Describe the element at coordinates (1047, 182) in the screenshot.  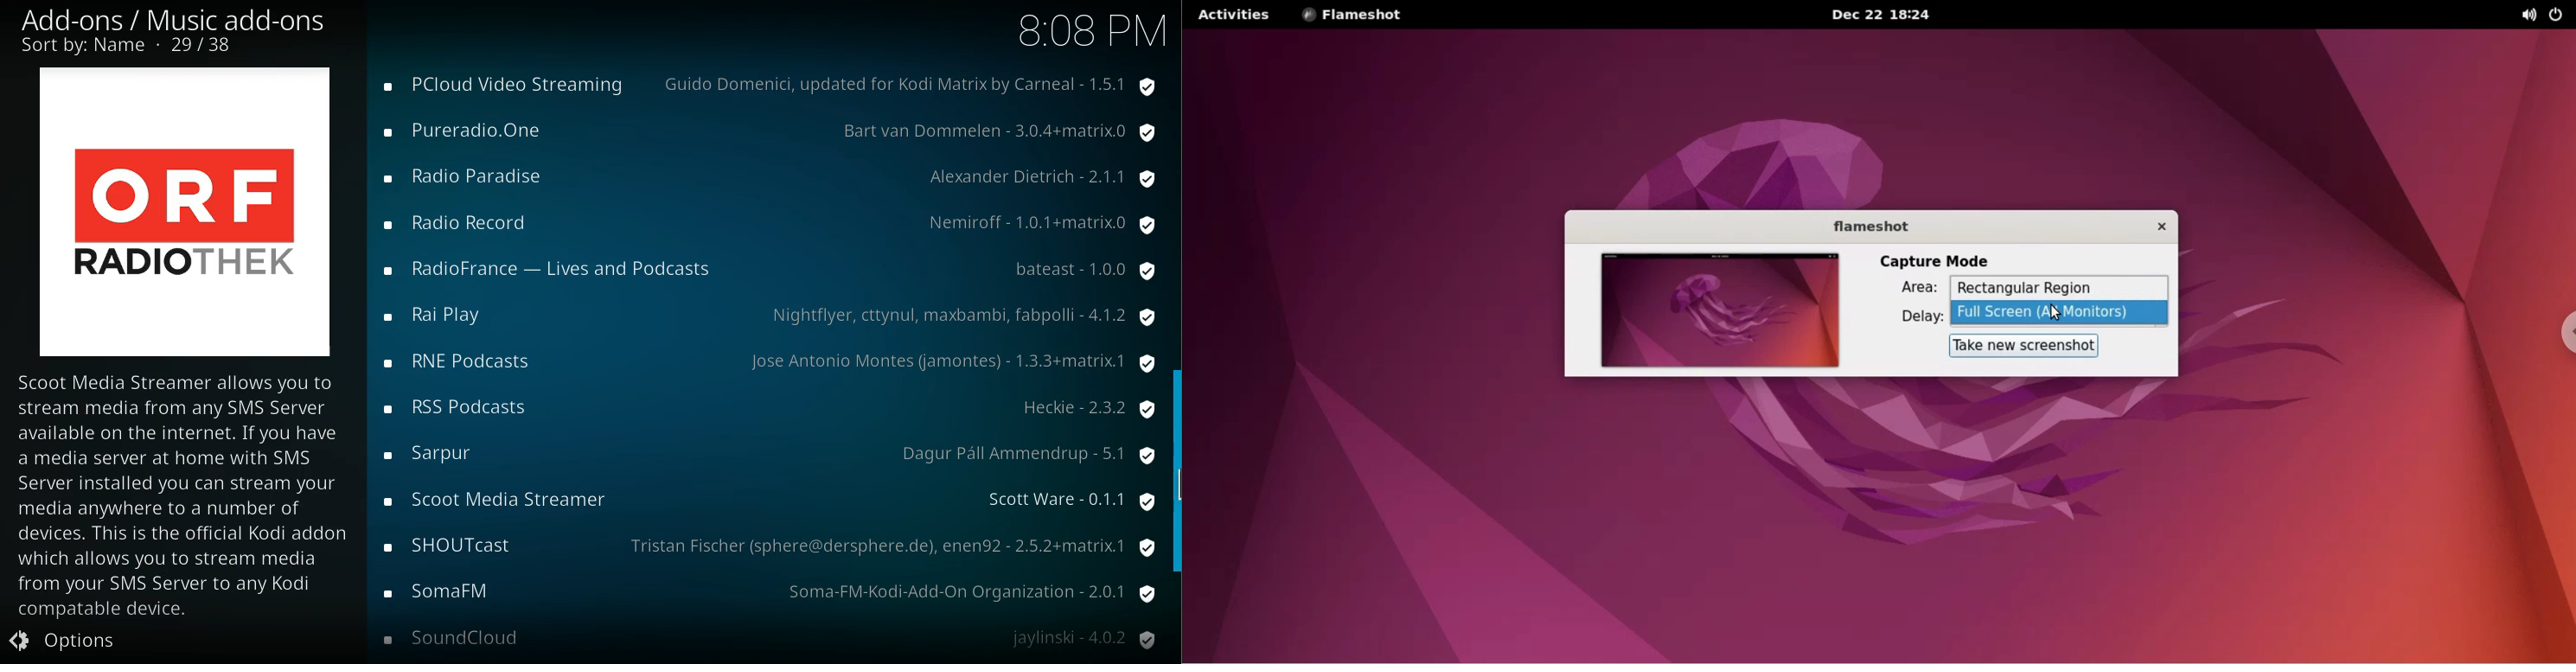
I see `provider` at that location.